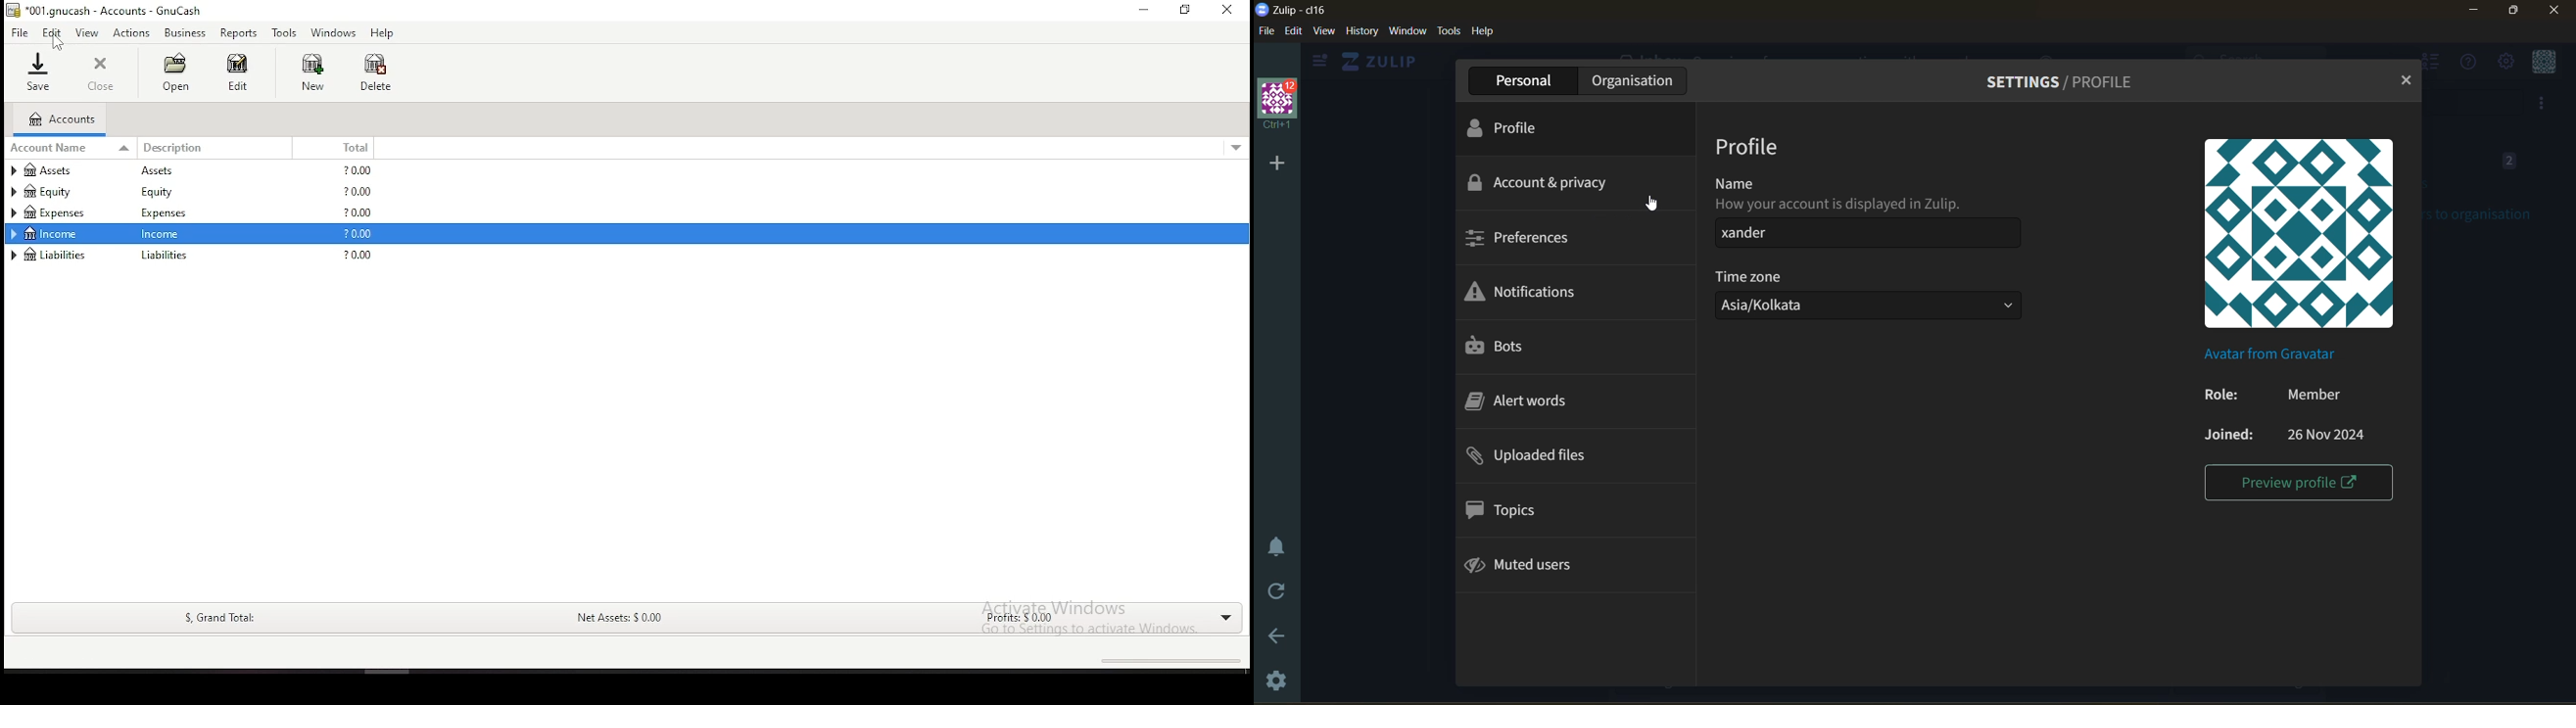 The image size is (2576, 728). Describe the element at coordinates (1867, 233) in the screenshot. I see `xander` at that location.